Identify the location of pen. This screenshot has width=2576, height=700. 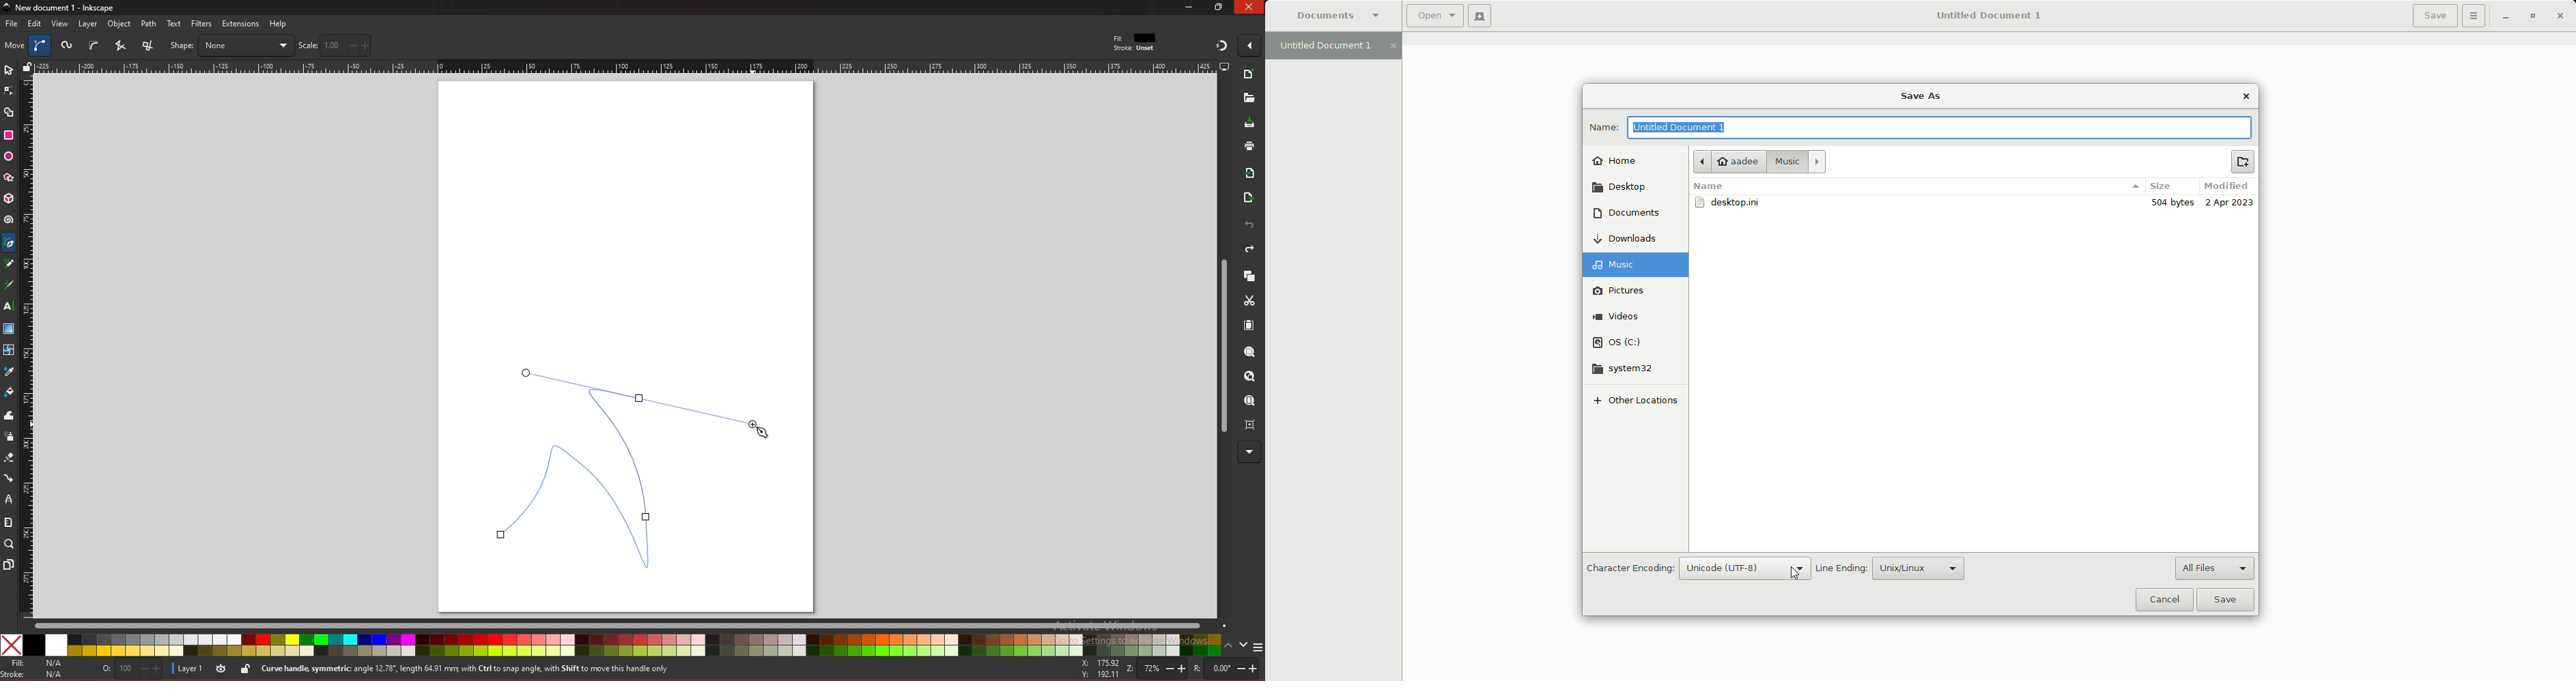
(11, 243).